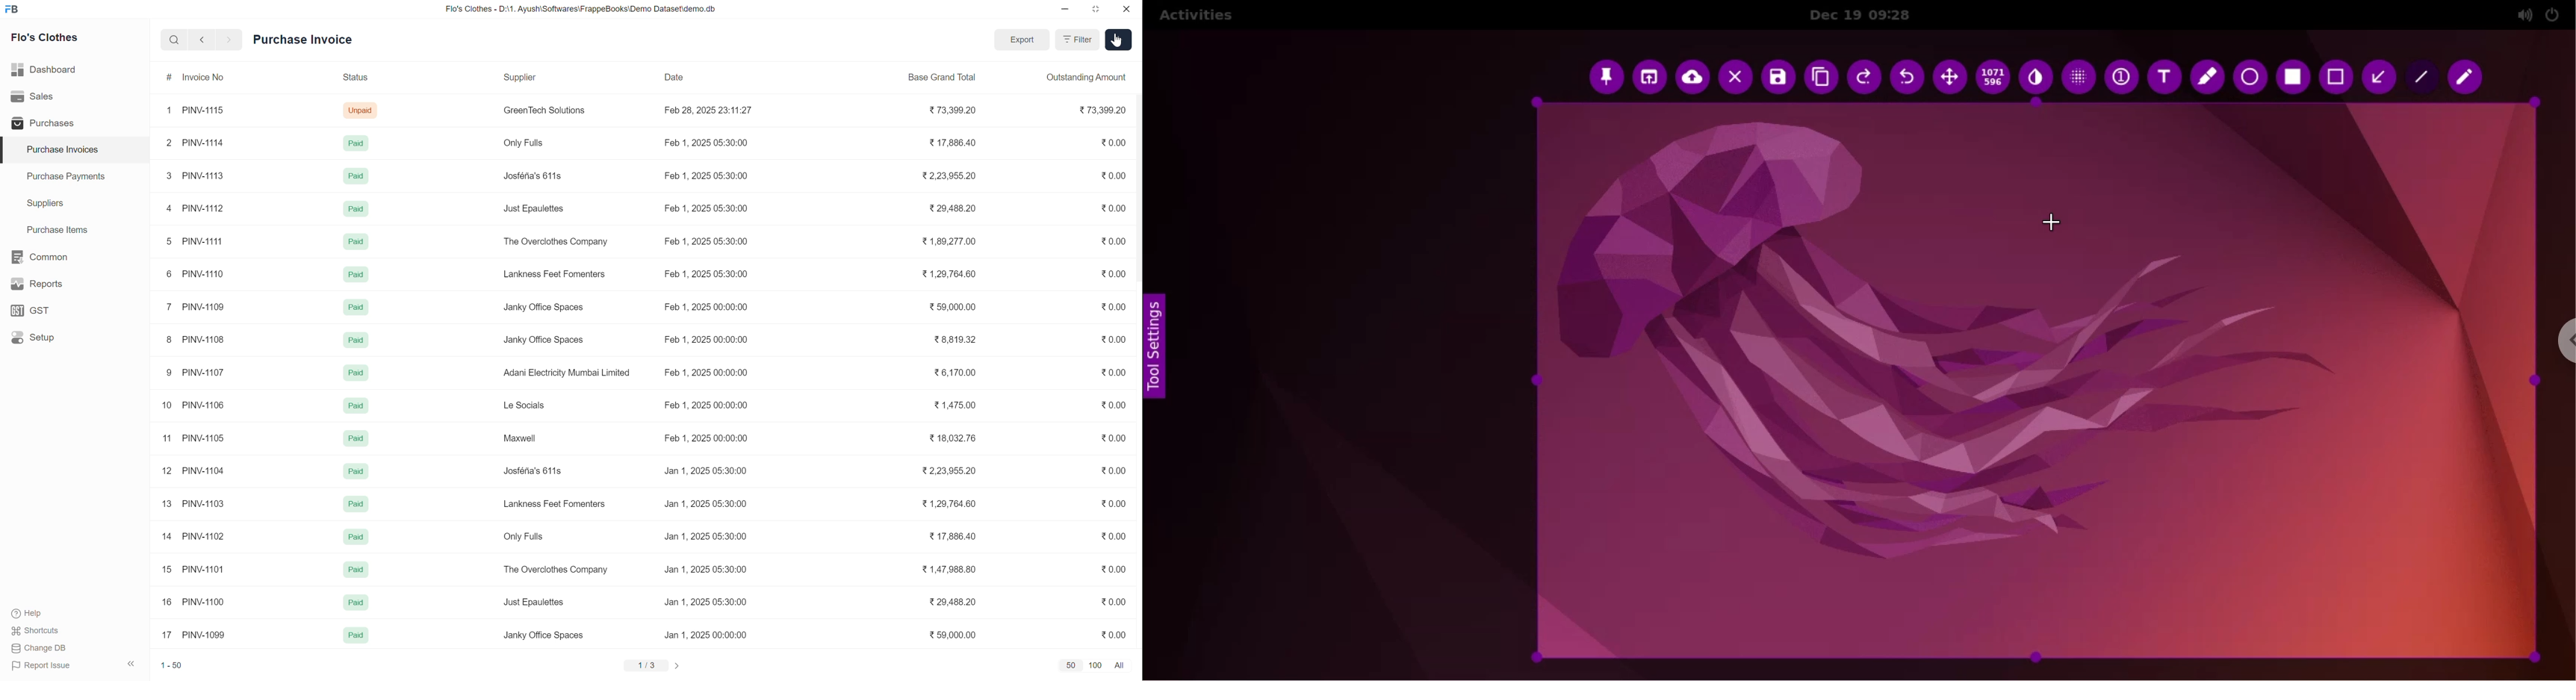 The image size is (2576, 700). I want to click on PINV-1114, so click(203, 142).